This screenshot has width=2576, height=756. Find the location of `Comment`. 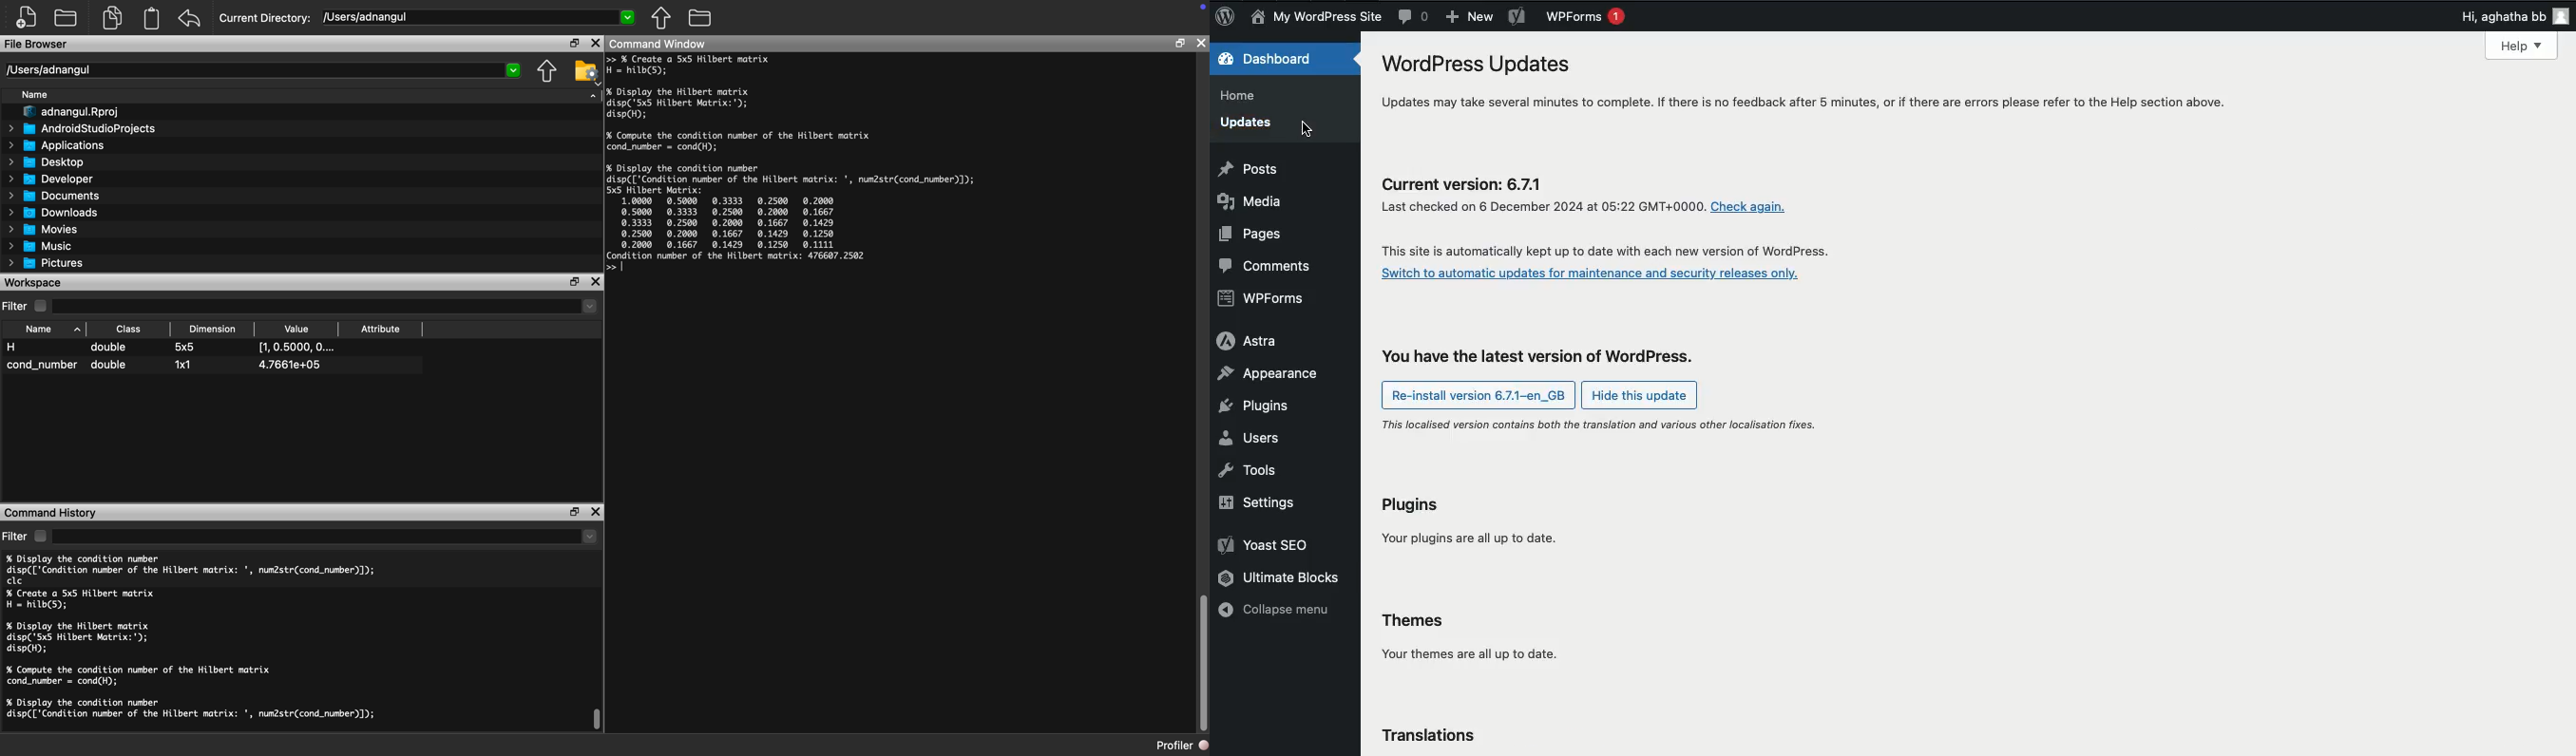

Comment is located at coordinates (1413, 16).